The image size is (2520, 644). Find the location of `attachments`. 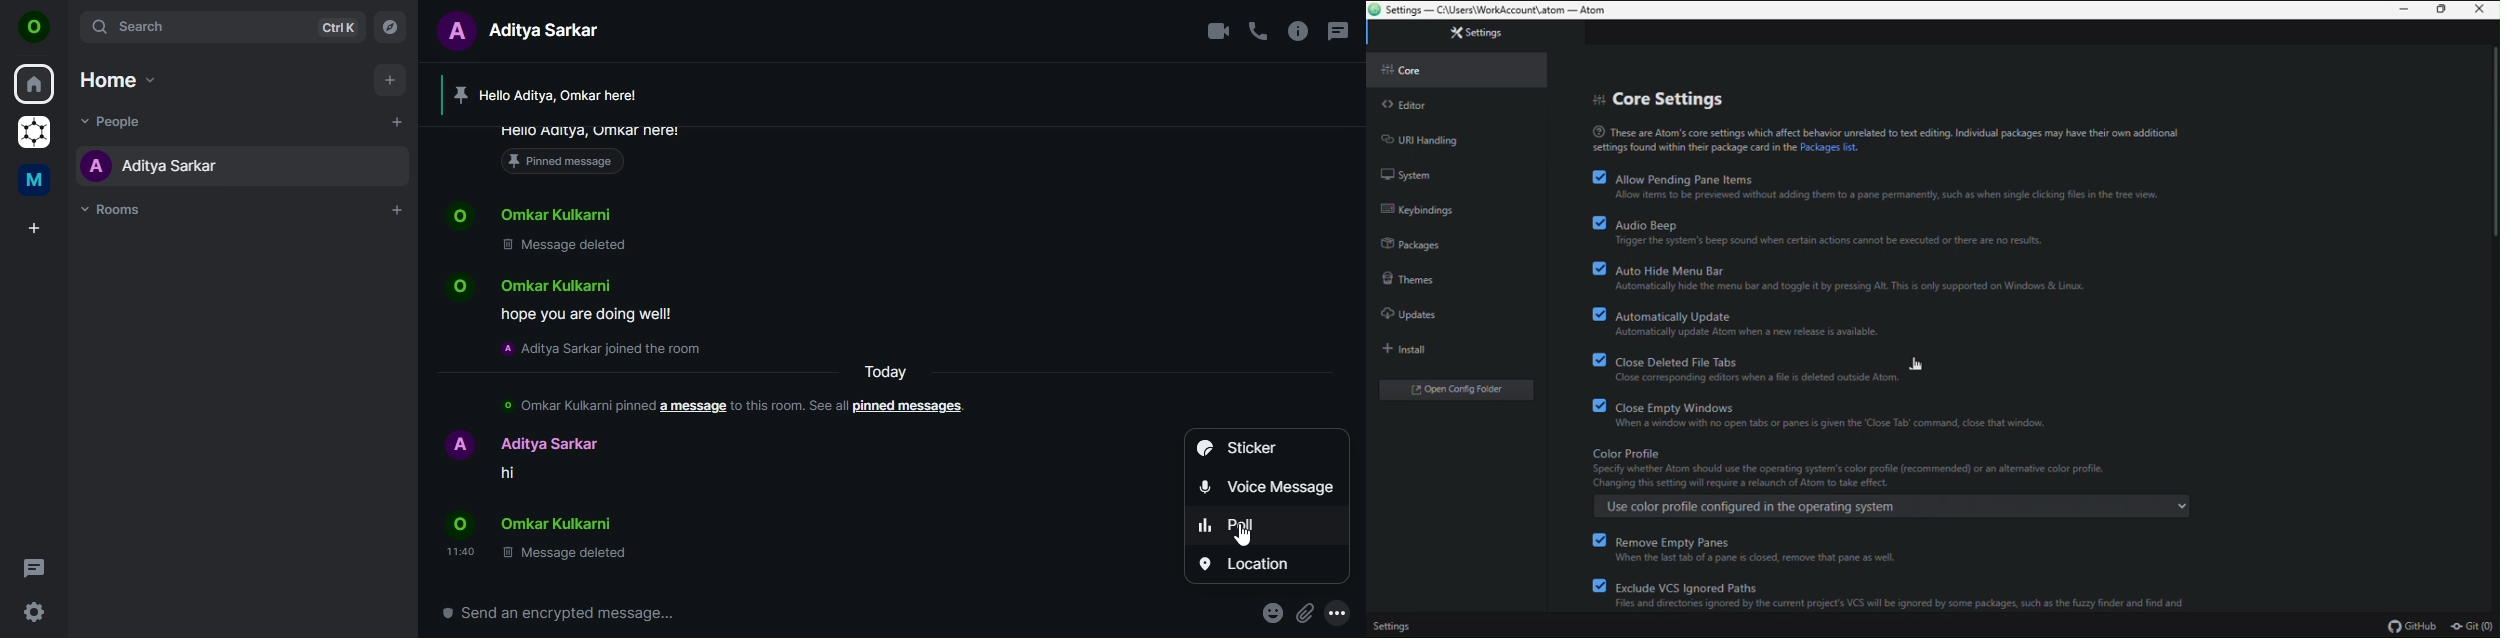

attachments is located at coordinates (1305, 614).